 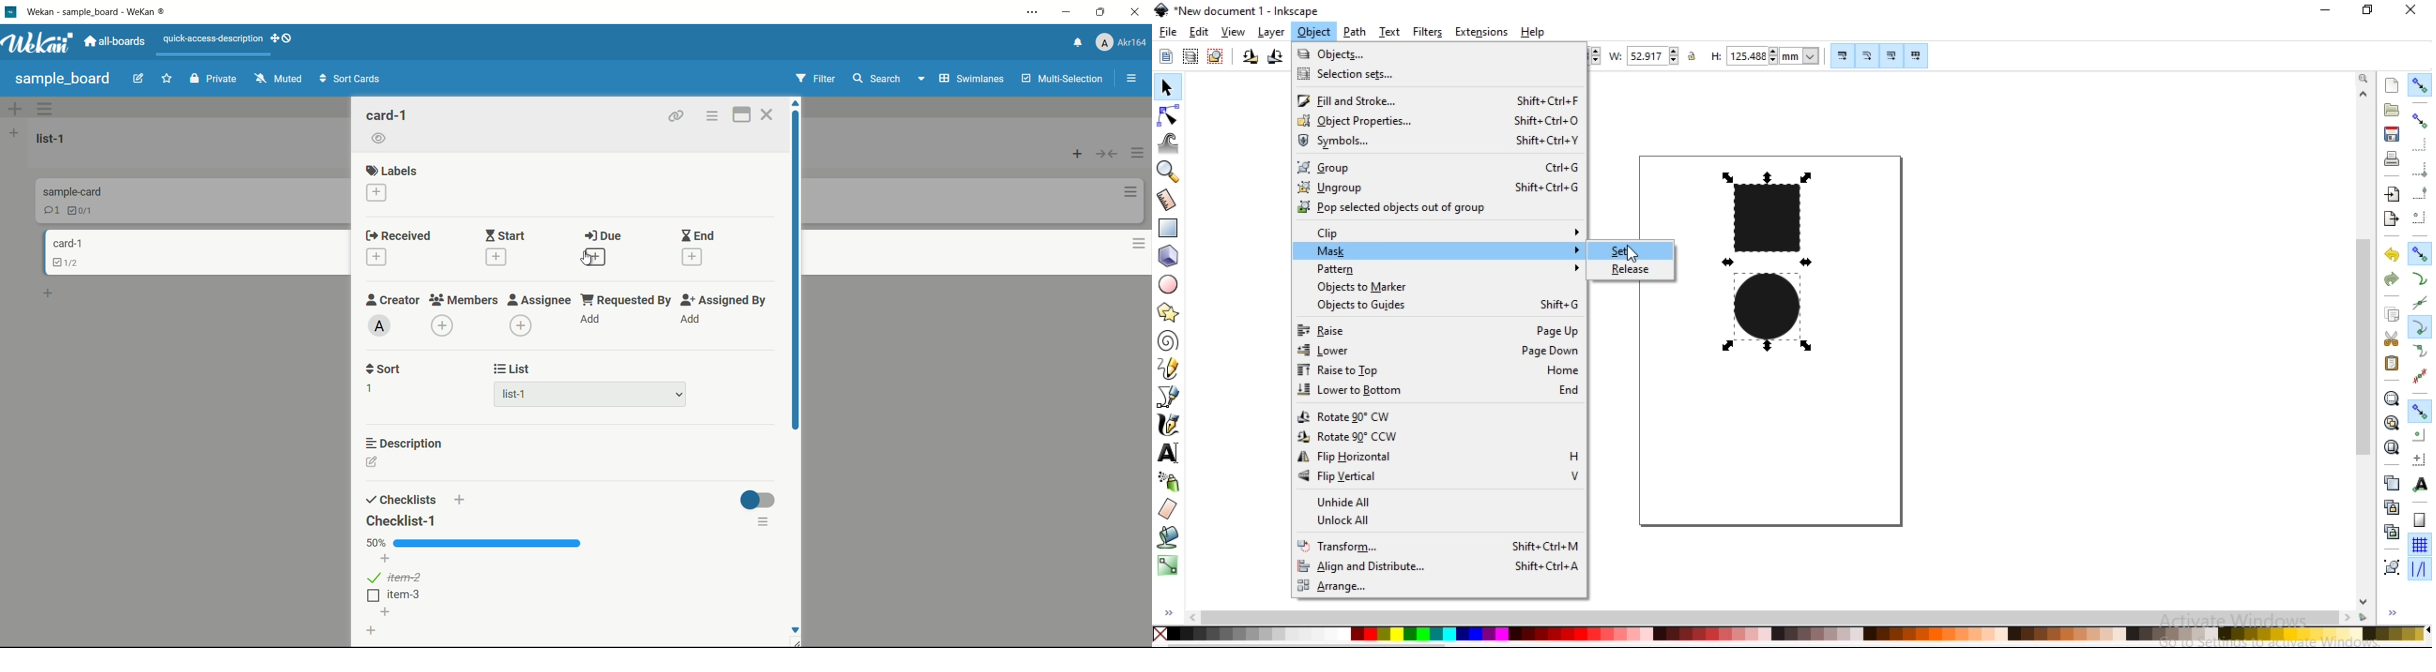 I want to click on snap centers of objects, so click(x=2419, y=436).